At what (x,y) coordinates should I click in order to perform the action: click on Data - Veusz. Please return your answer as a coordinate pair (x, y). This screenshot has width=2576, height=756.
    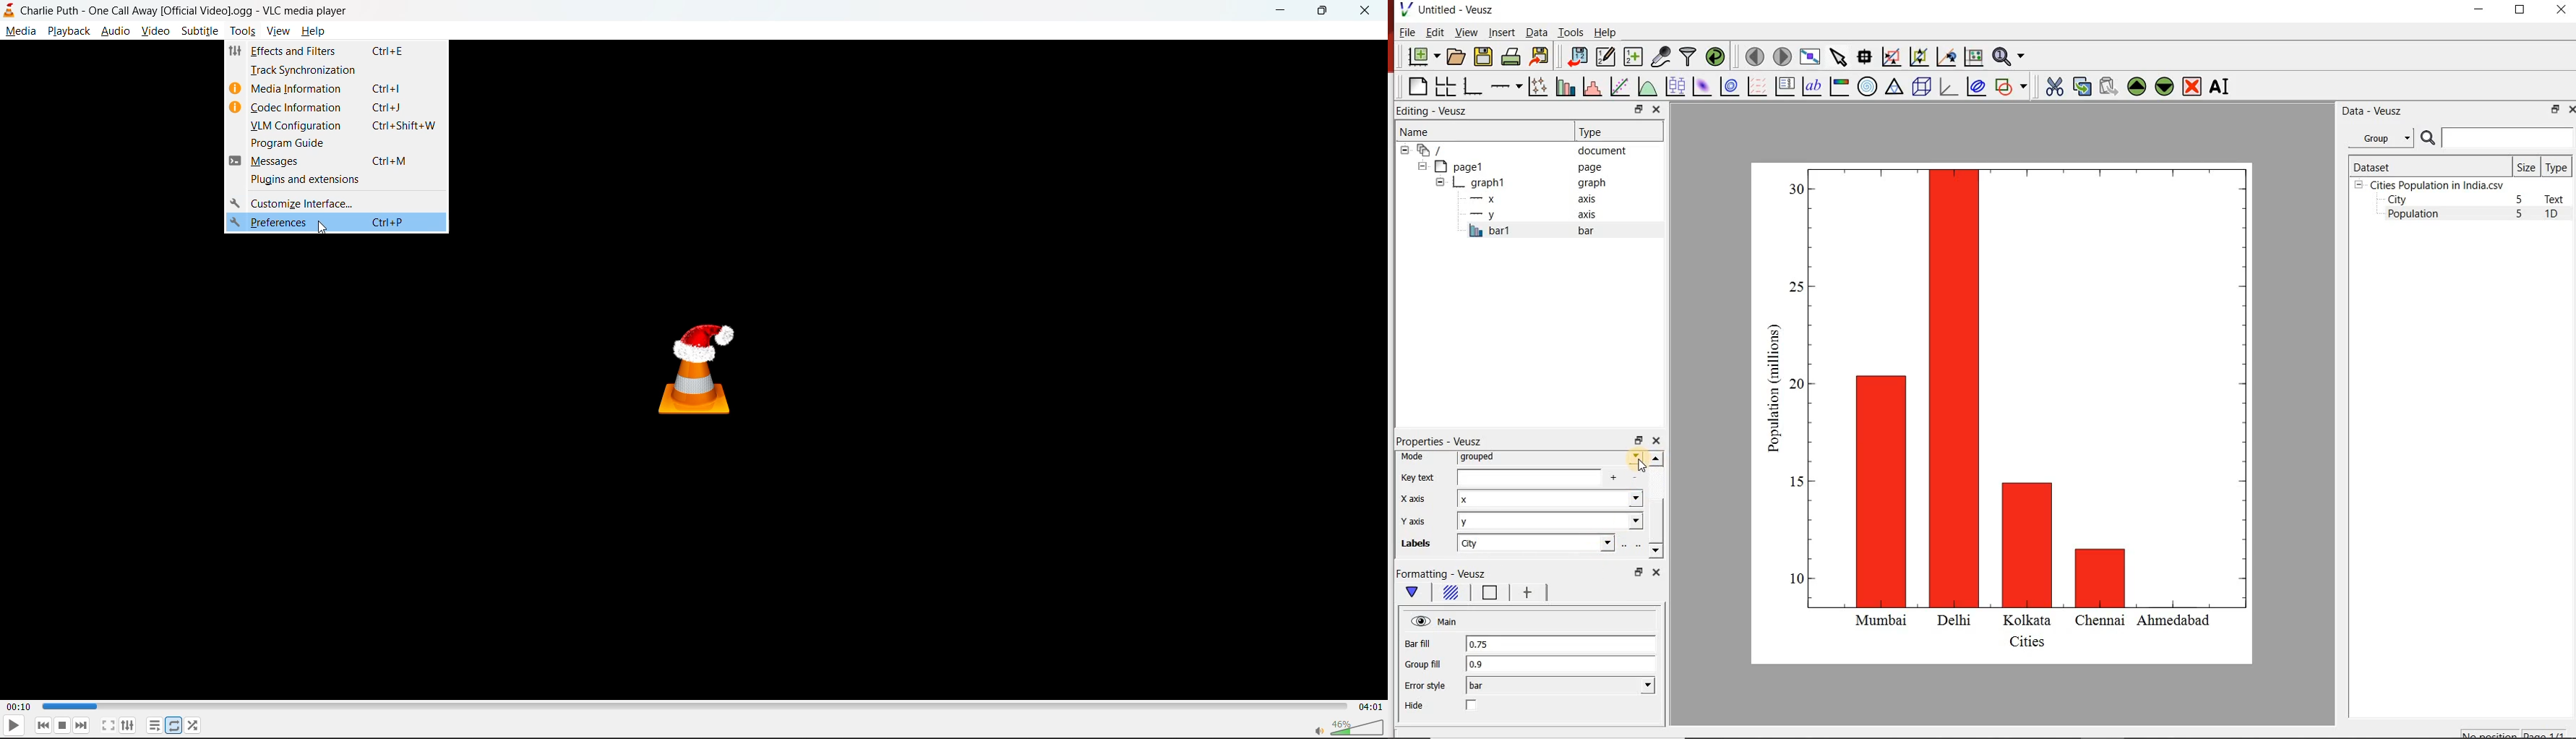
    Looking at the image, I should click on (2370, 110).